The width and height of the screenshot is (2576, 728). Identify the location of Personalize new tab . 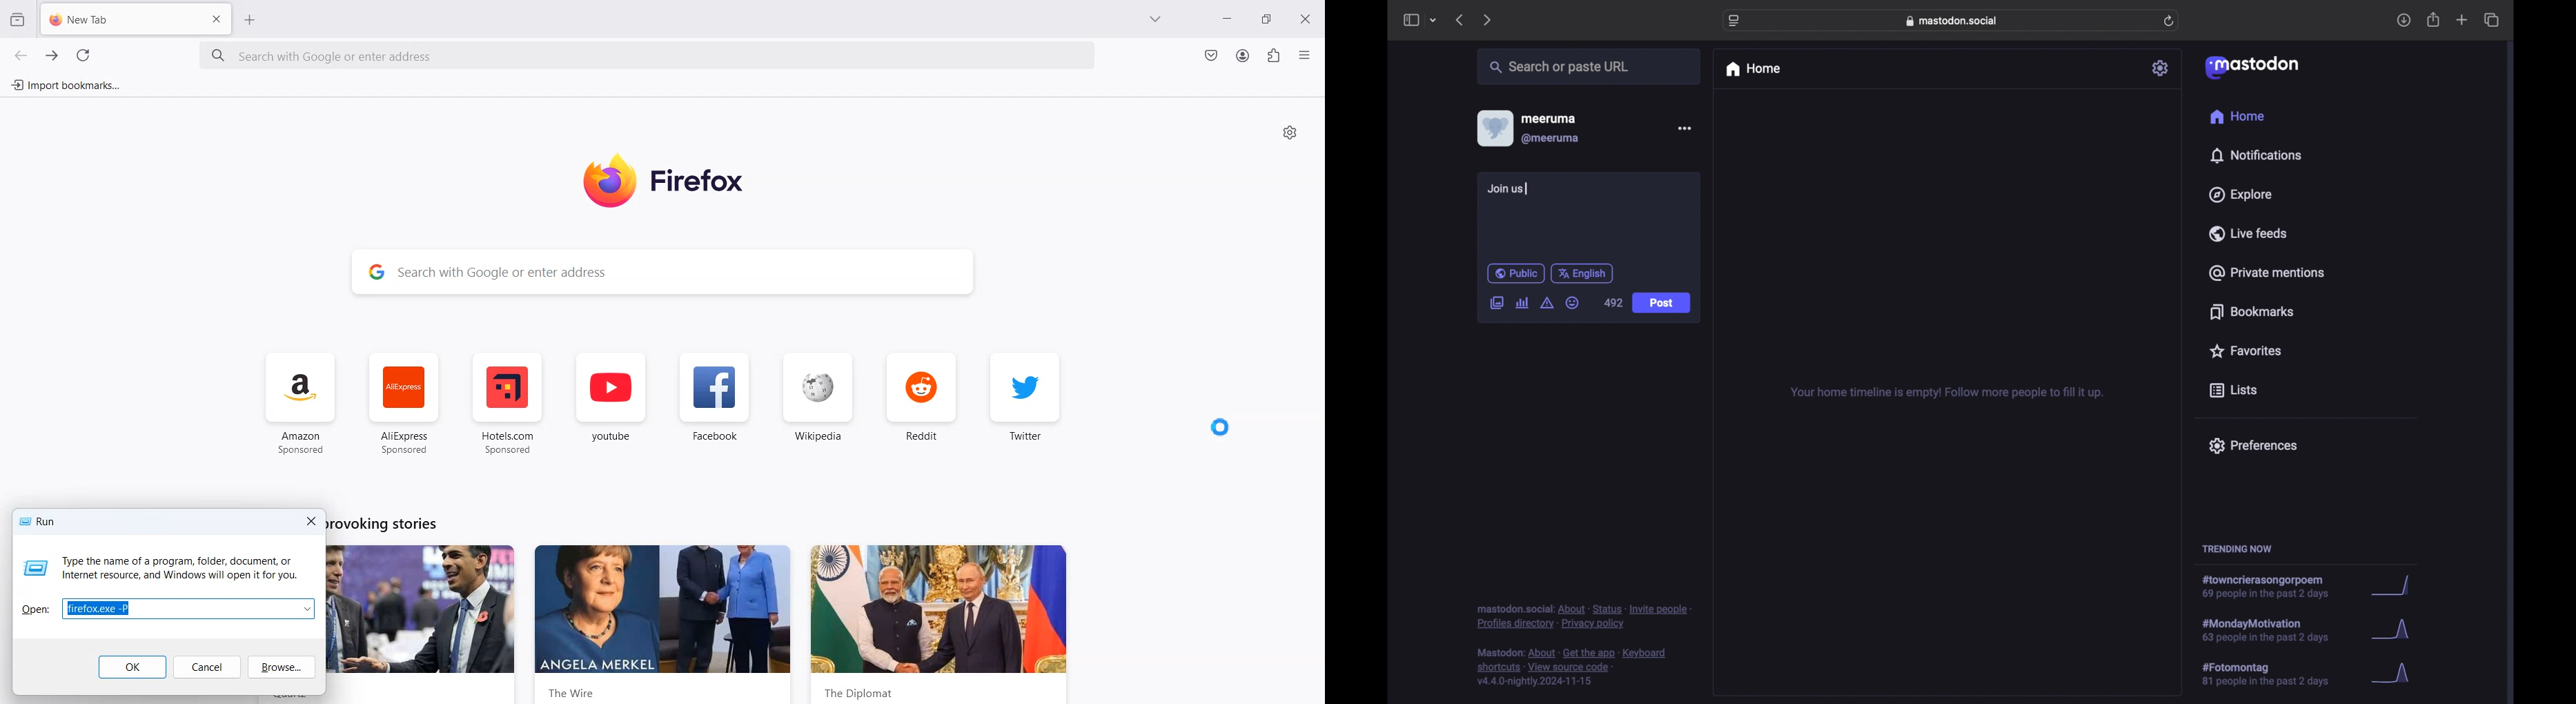
(1290, 132).